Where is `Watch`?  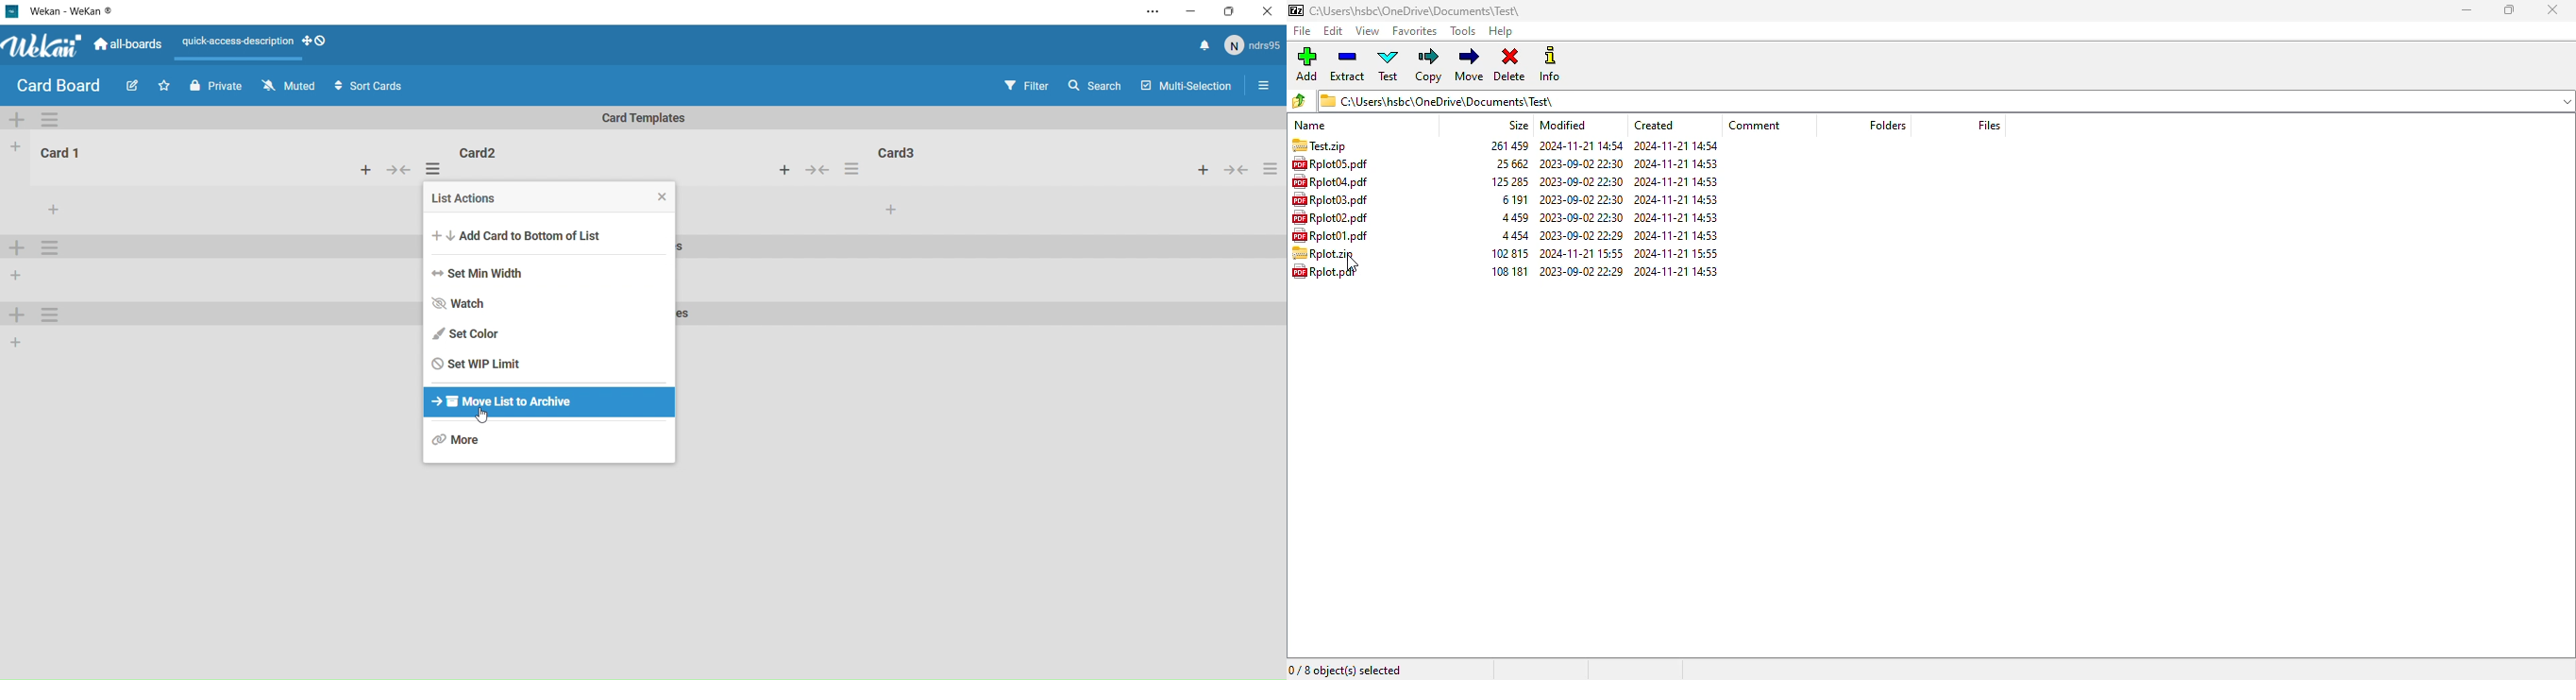 Watch is located at coordinates (473, 304).